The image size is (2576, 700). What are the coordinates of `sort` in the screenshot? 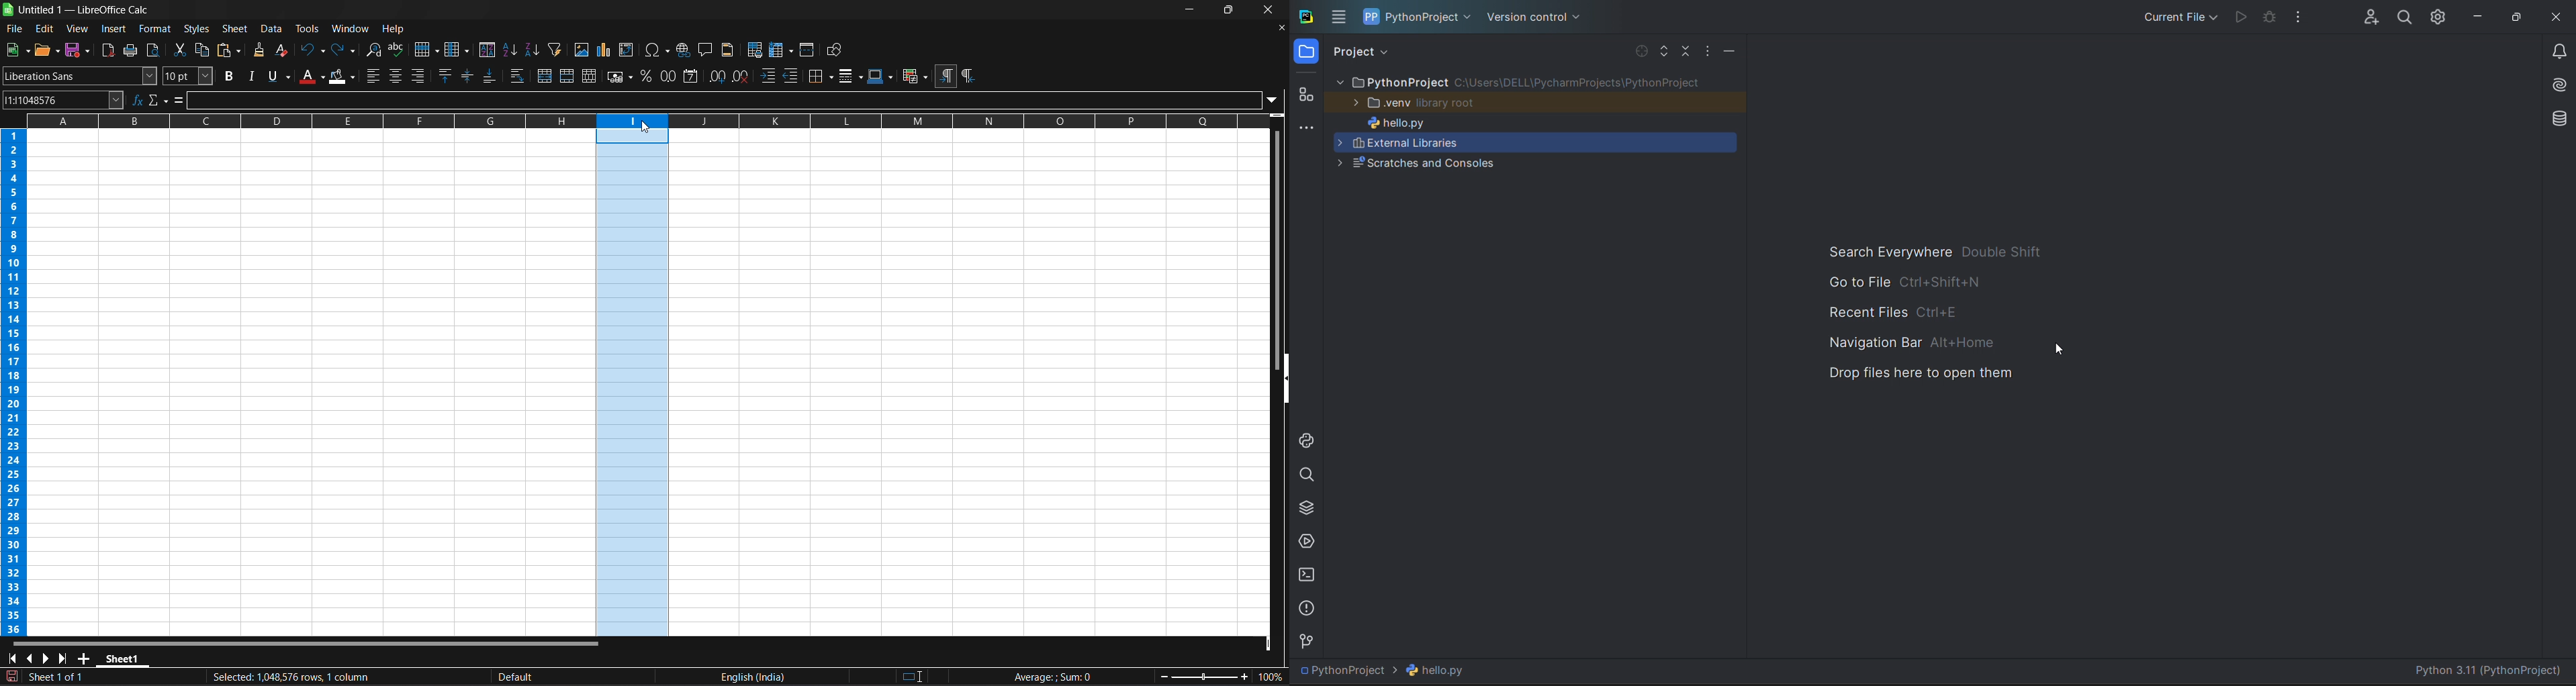 It's located at (486, 49).